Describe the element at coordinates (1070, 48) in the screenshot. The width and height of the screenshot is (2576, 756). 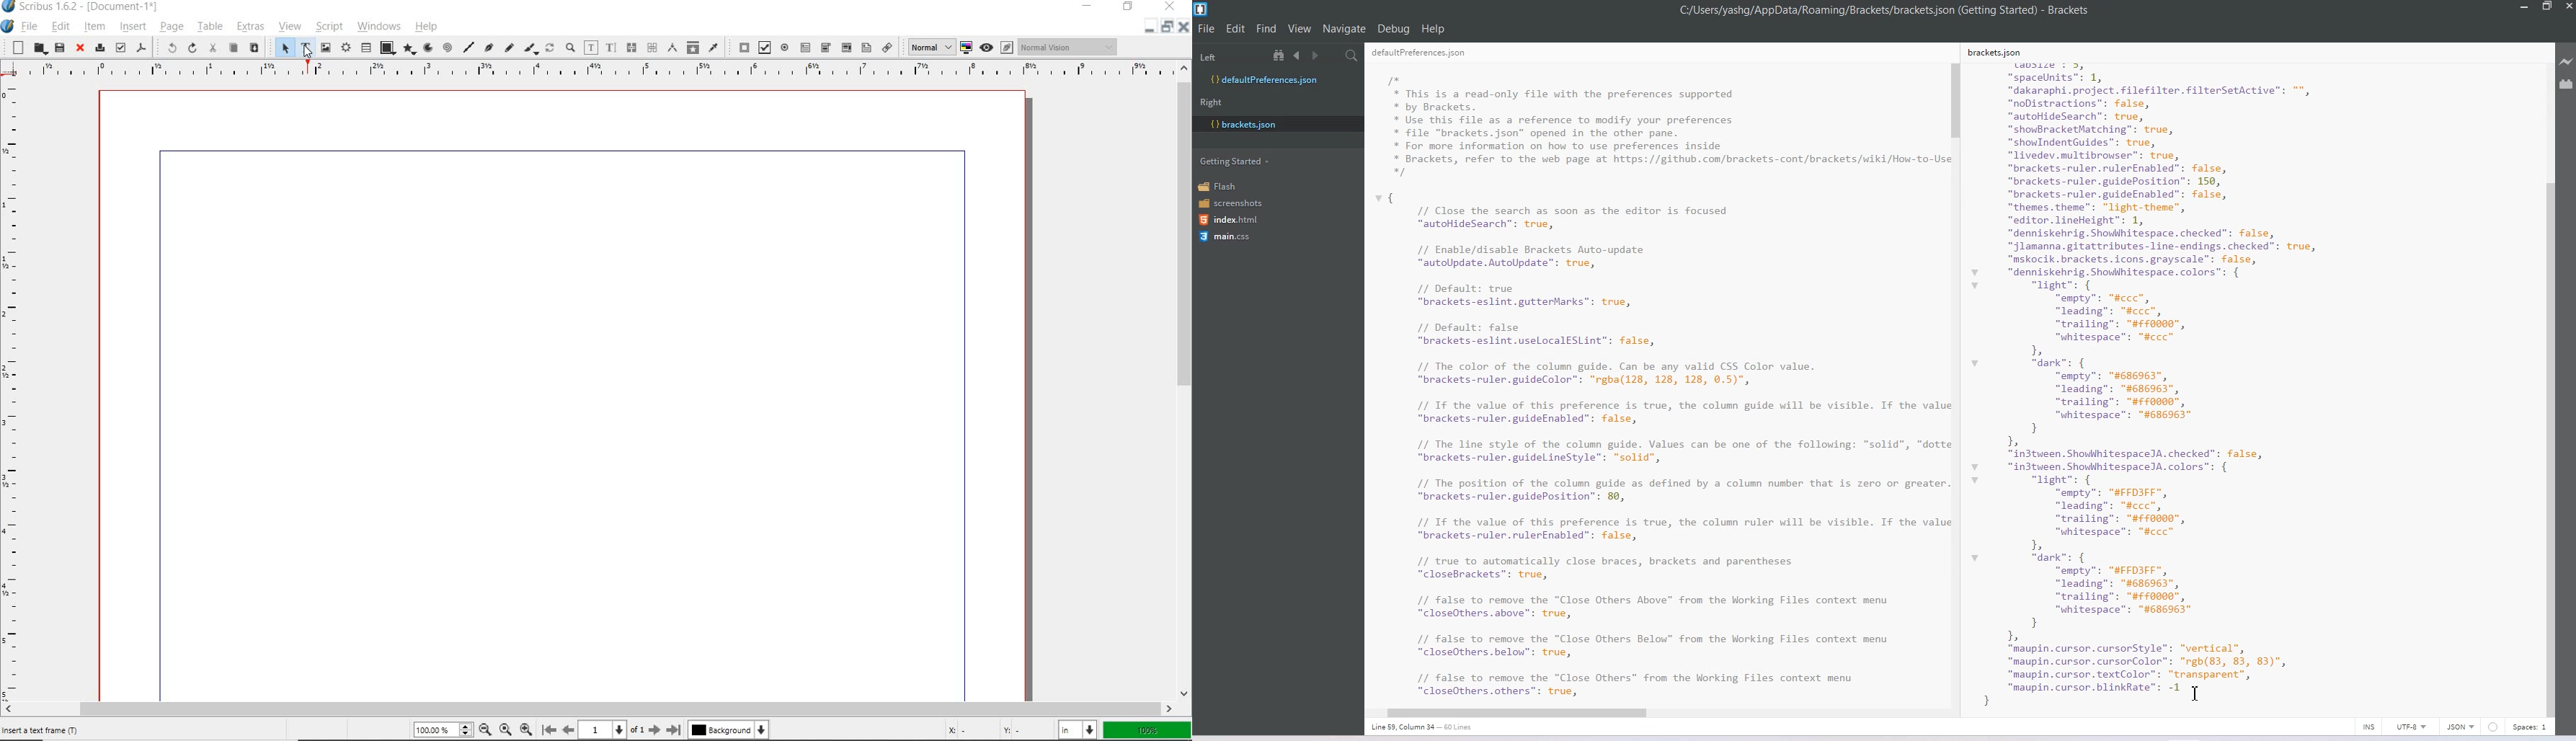
I see `Normal Vision` at that location.